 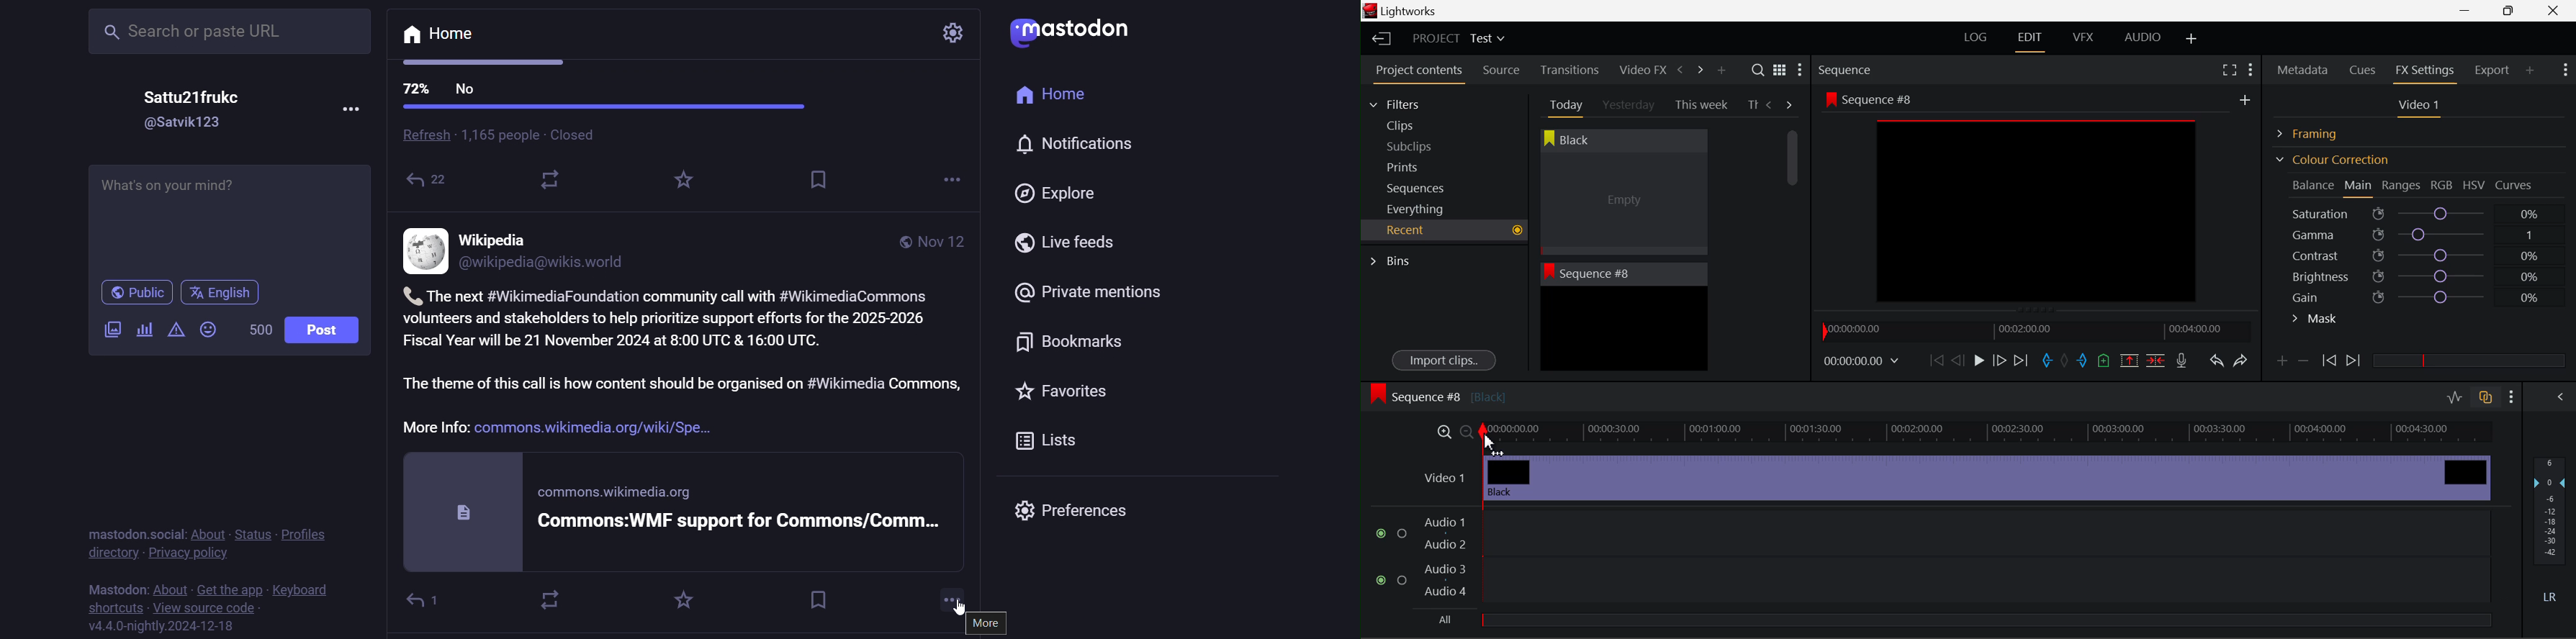 What do you see at coordinates (1790, 104) in the screenshot?
I see `Next Tab` at bounding box center [1790, 104].